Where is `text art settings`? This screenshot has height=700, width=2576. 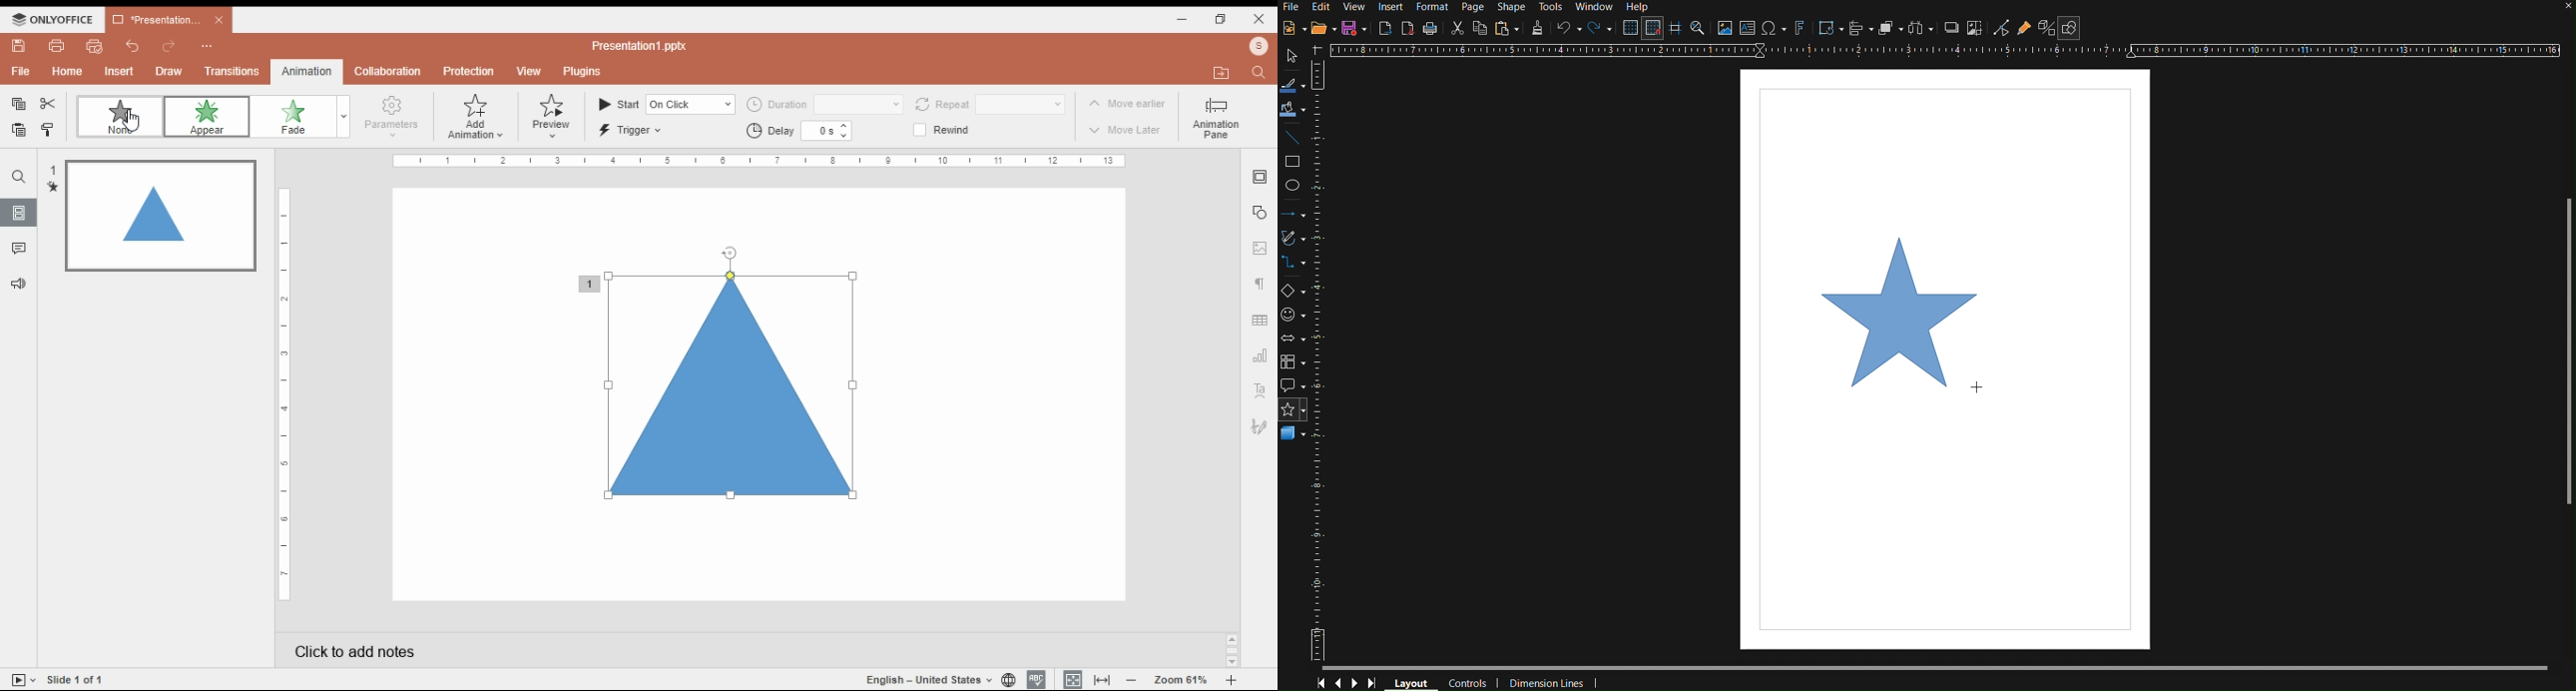
text art settings is located at coordinates (1260, 389).